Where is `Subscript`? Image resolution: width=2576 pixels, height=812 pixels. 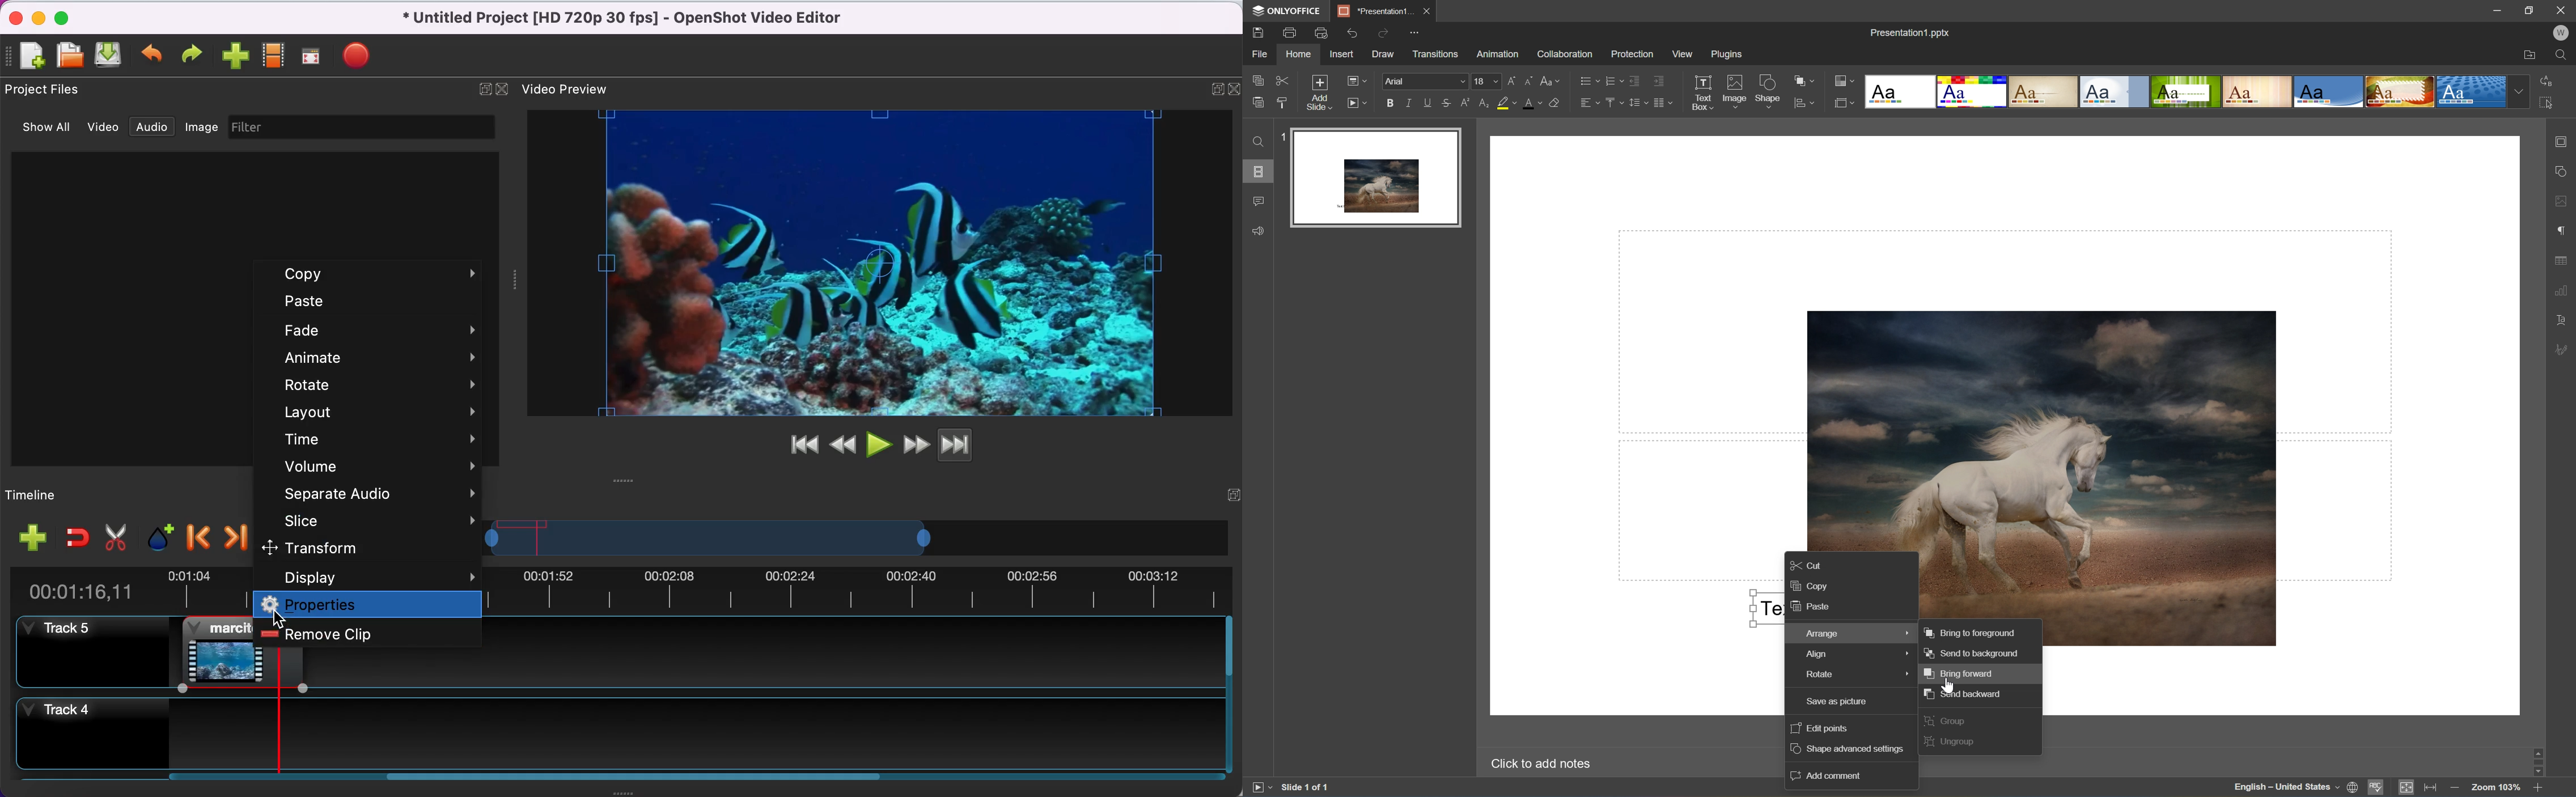
Subscript is located at coordinates (1485, 103).